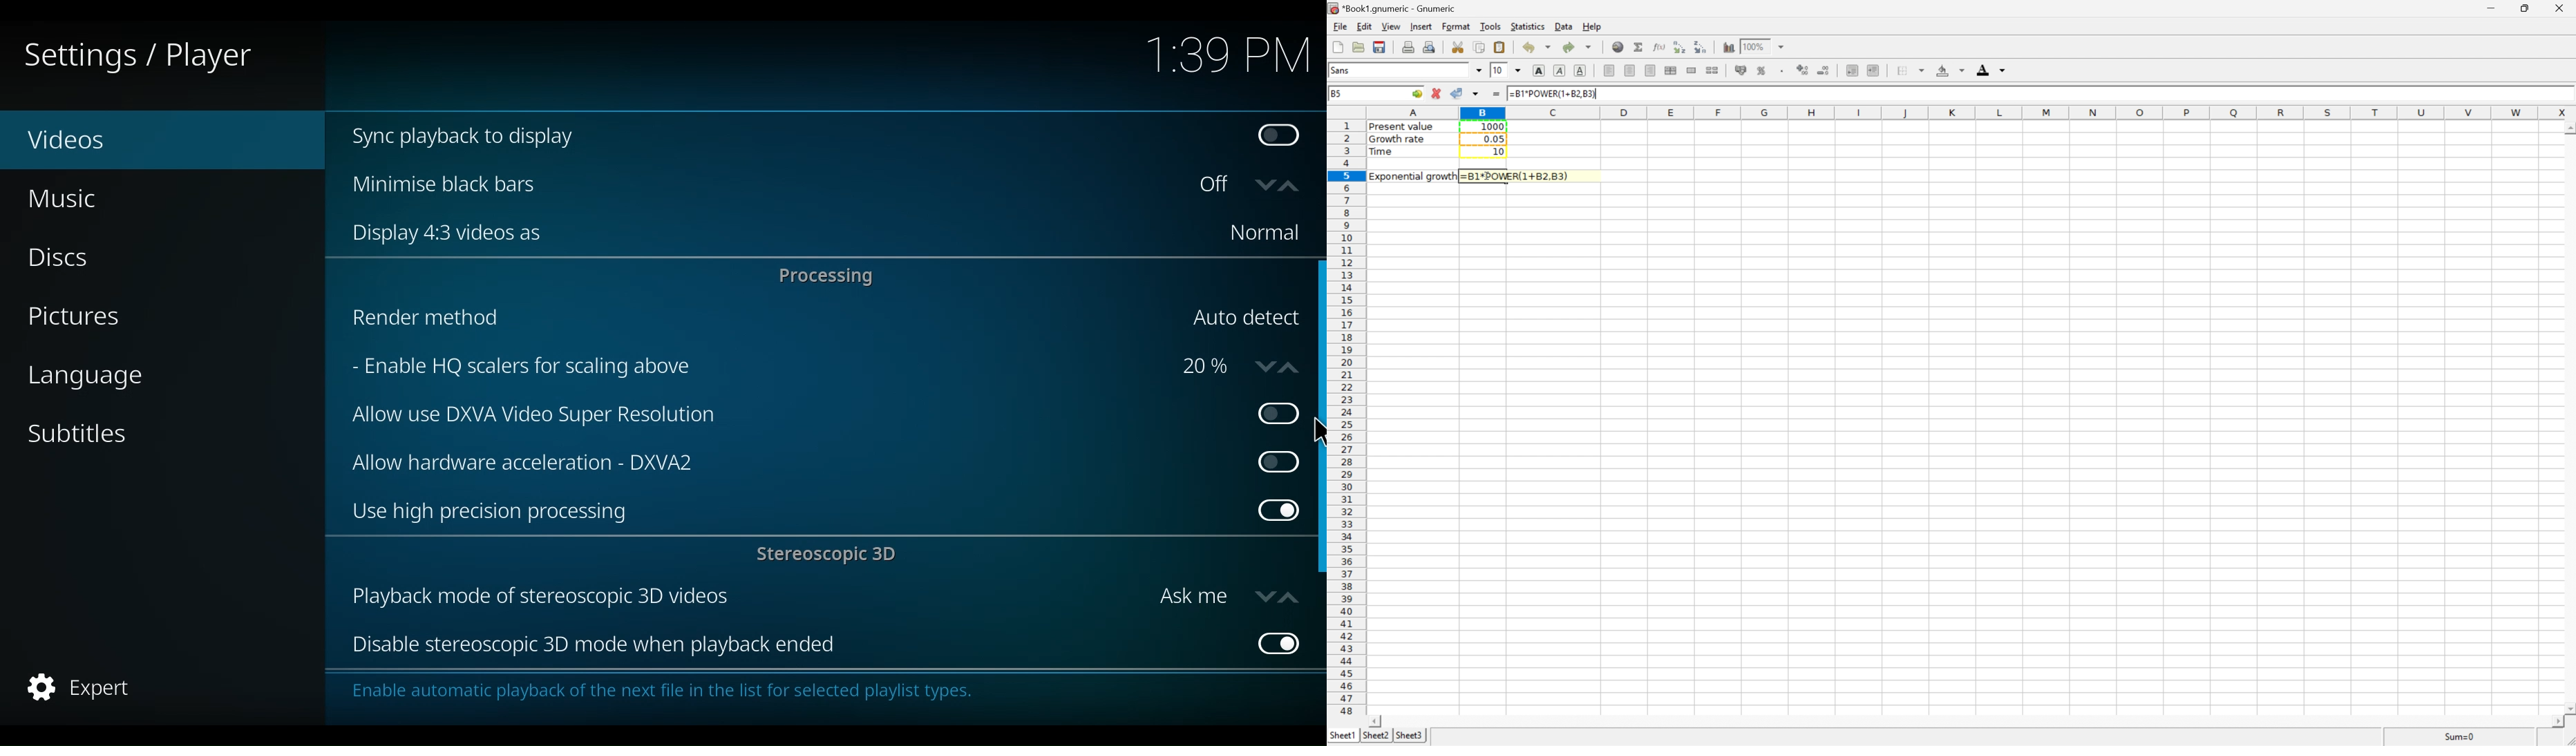 The height and width of the screenshot is (756, 2576). I want to click on Videos, so click(97, 141).